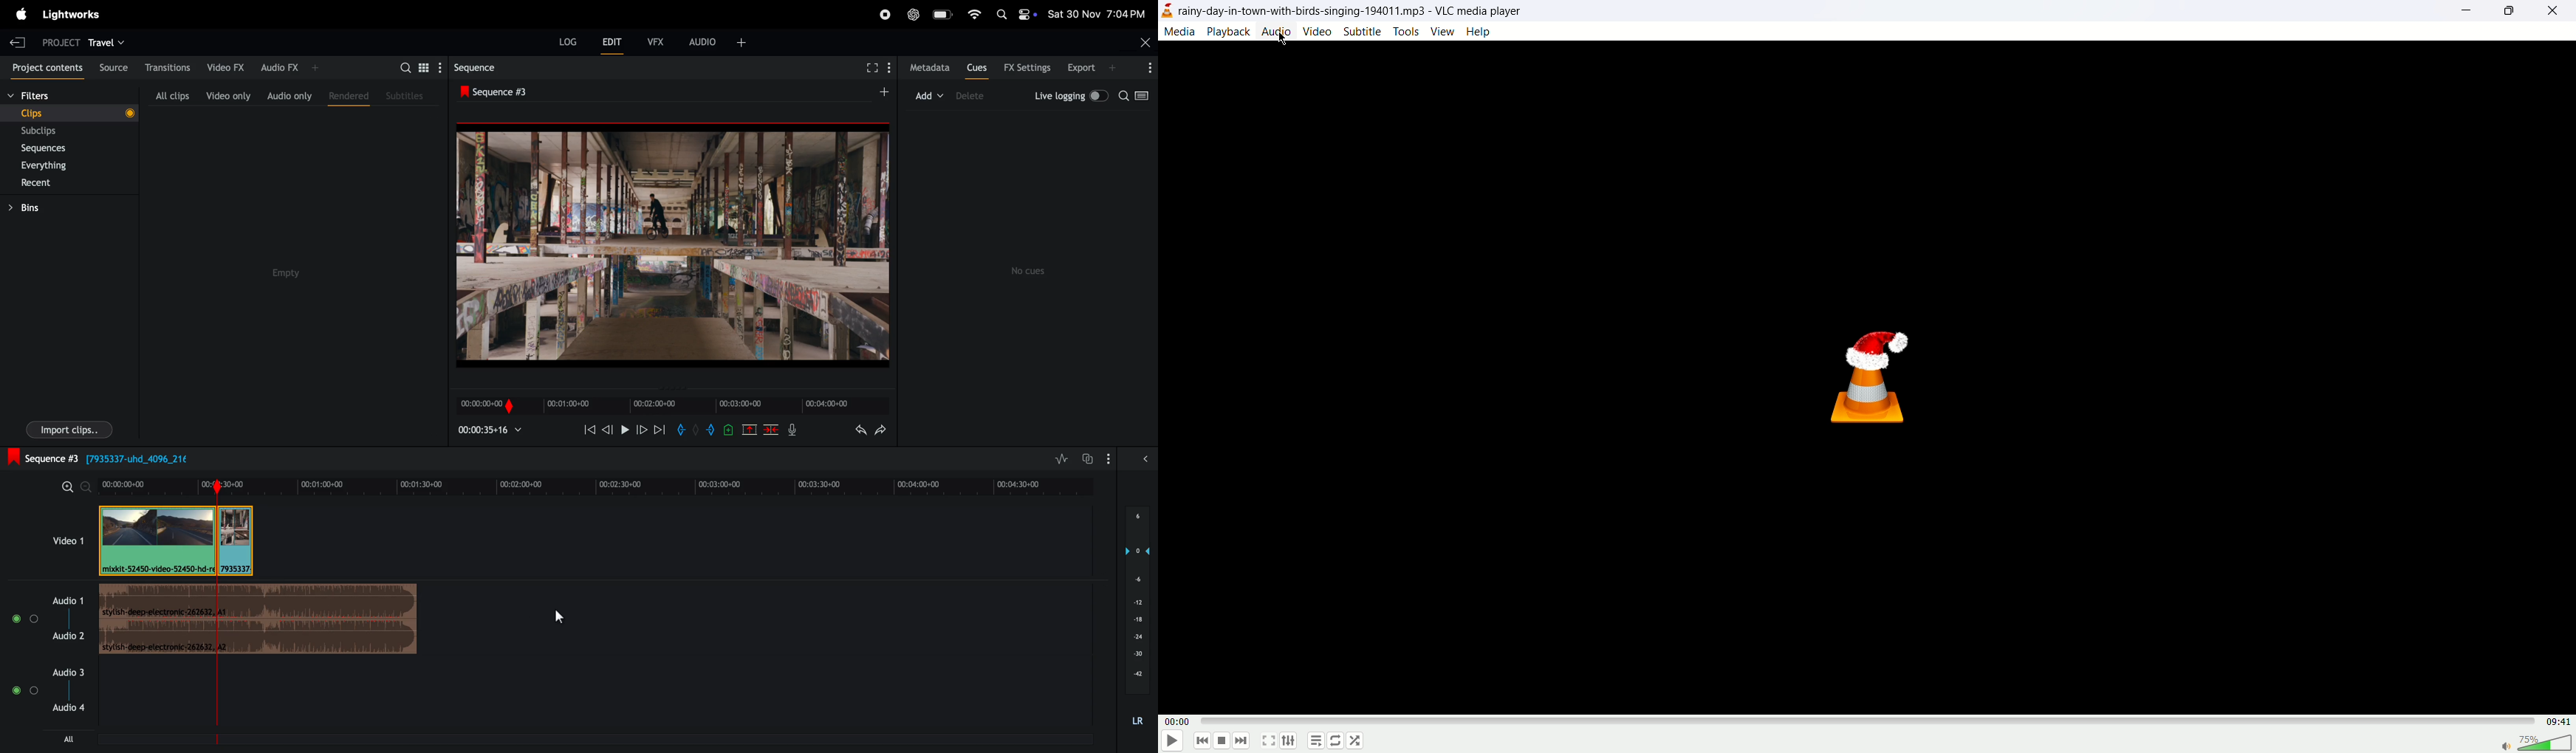 Image resolution: width=2576 pixels, height=756 pixels. What do you see at coordinates (1405, 32) in the screenshot?
I see `tools` at bounding box center [1405, 32].